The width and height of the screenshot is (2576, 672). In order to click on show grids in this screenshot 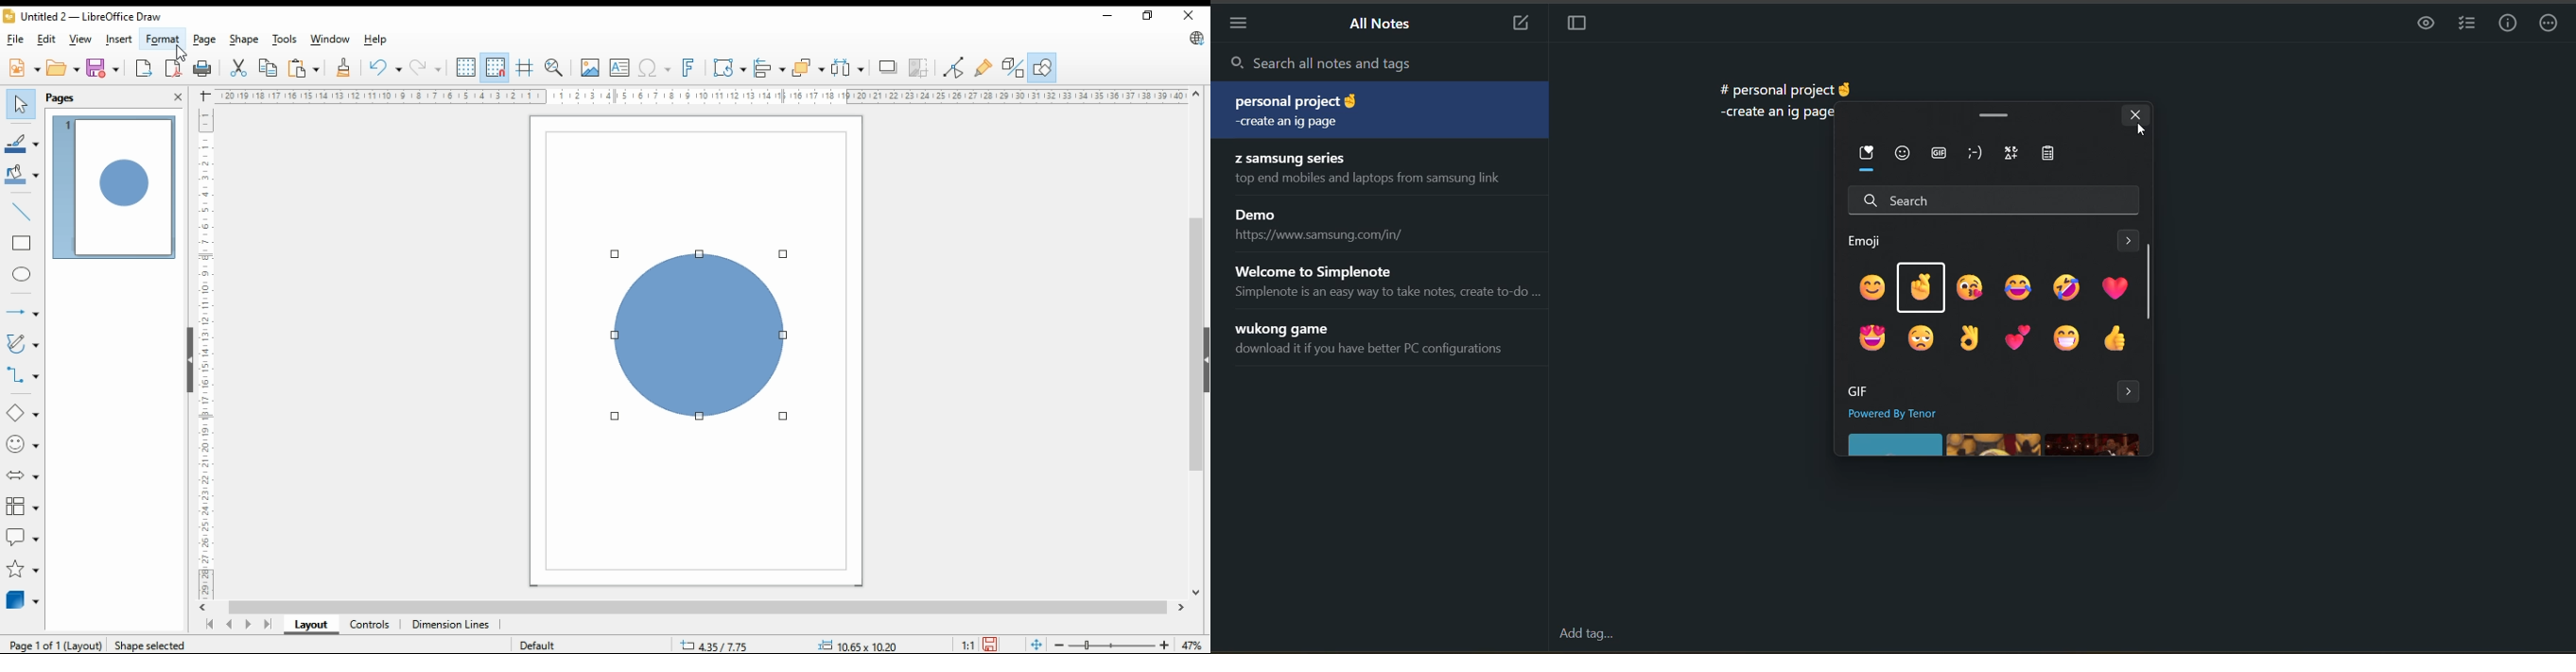, I will do `click(466, 68)`.